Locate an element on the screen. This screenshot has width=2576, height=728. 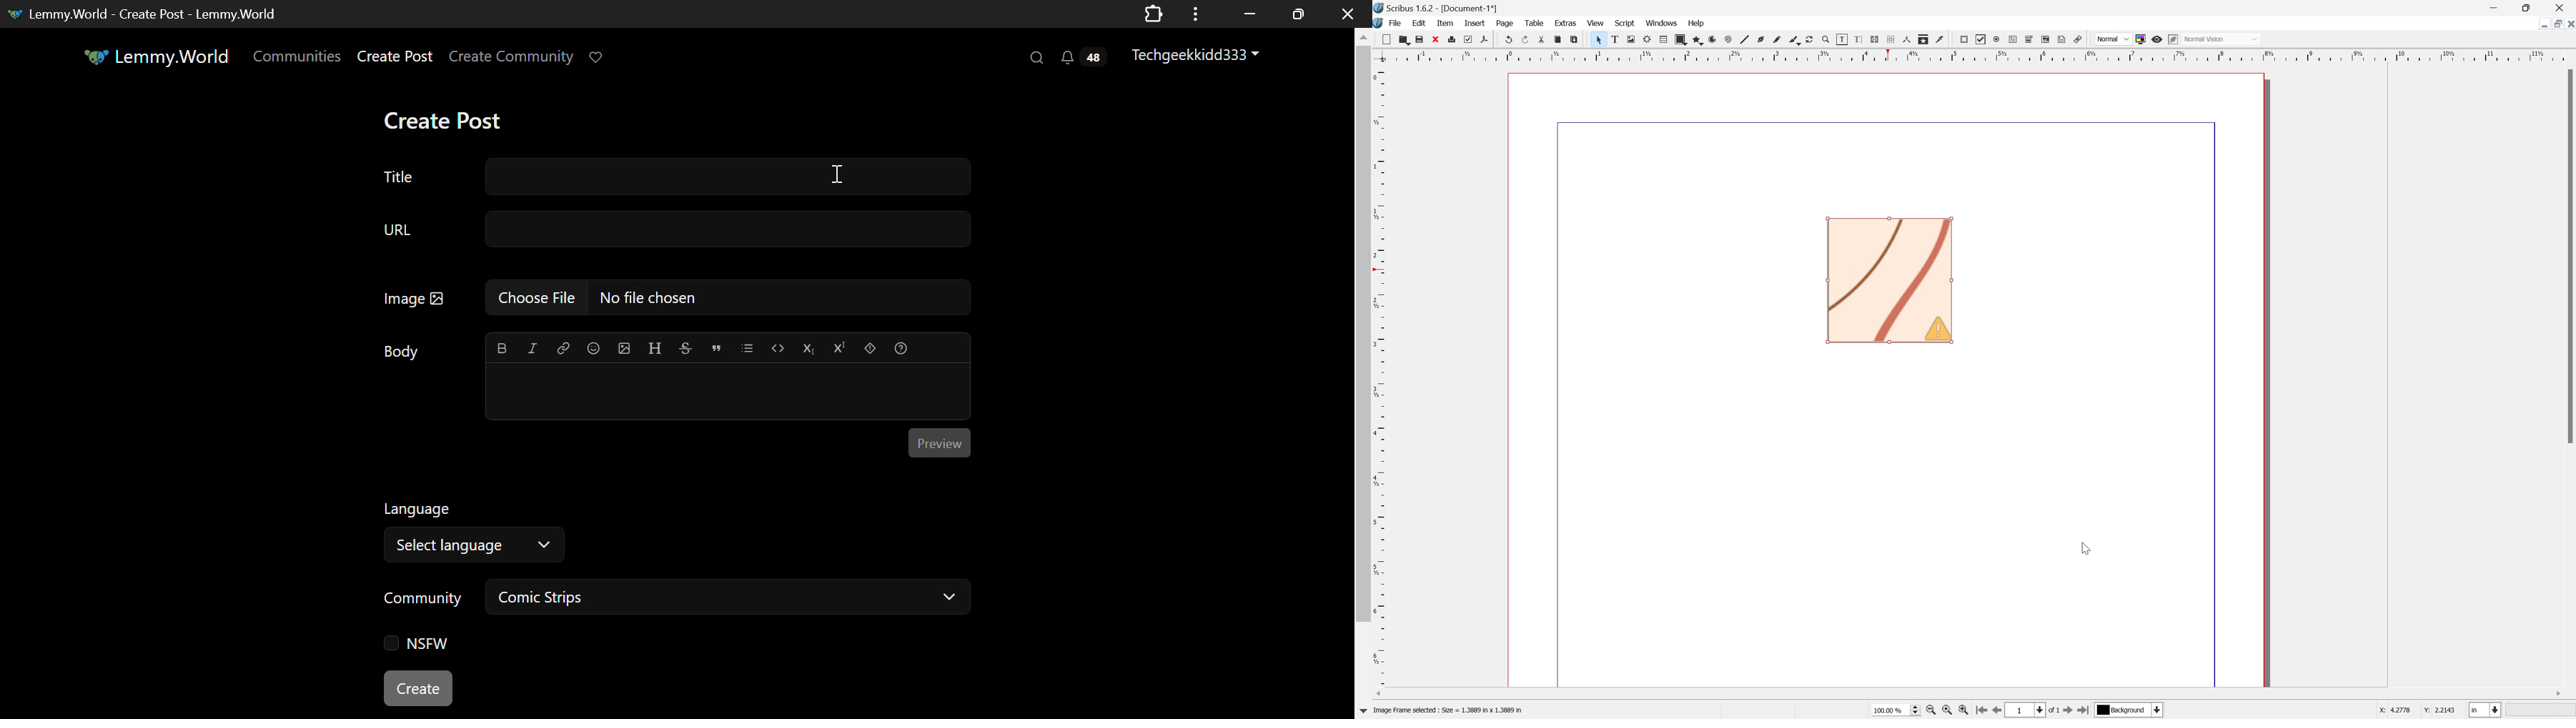
Search  is located at coordinates (1036, 57).